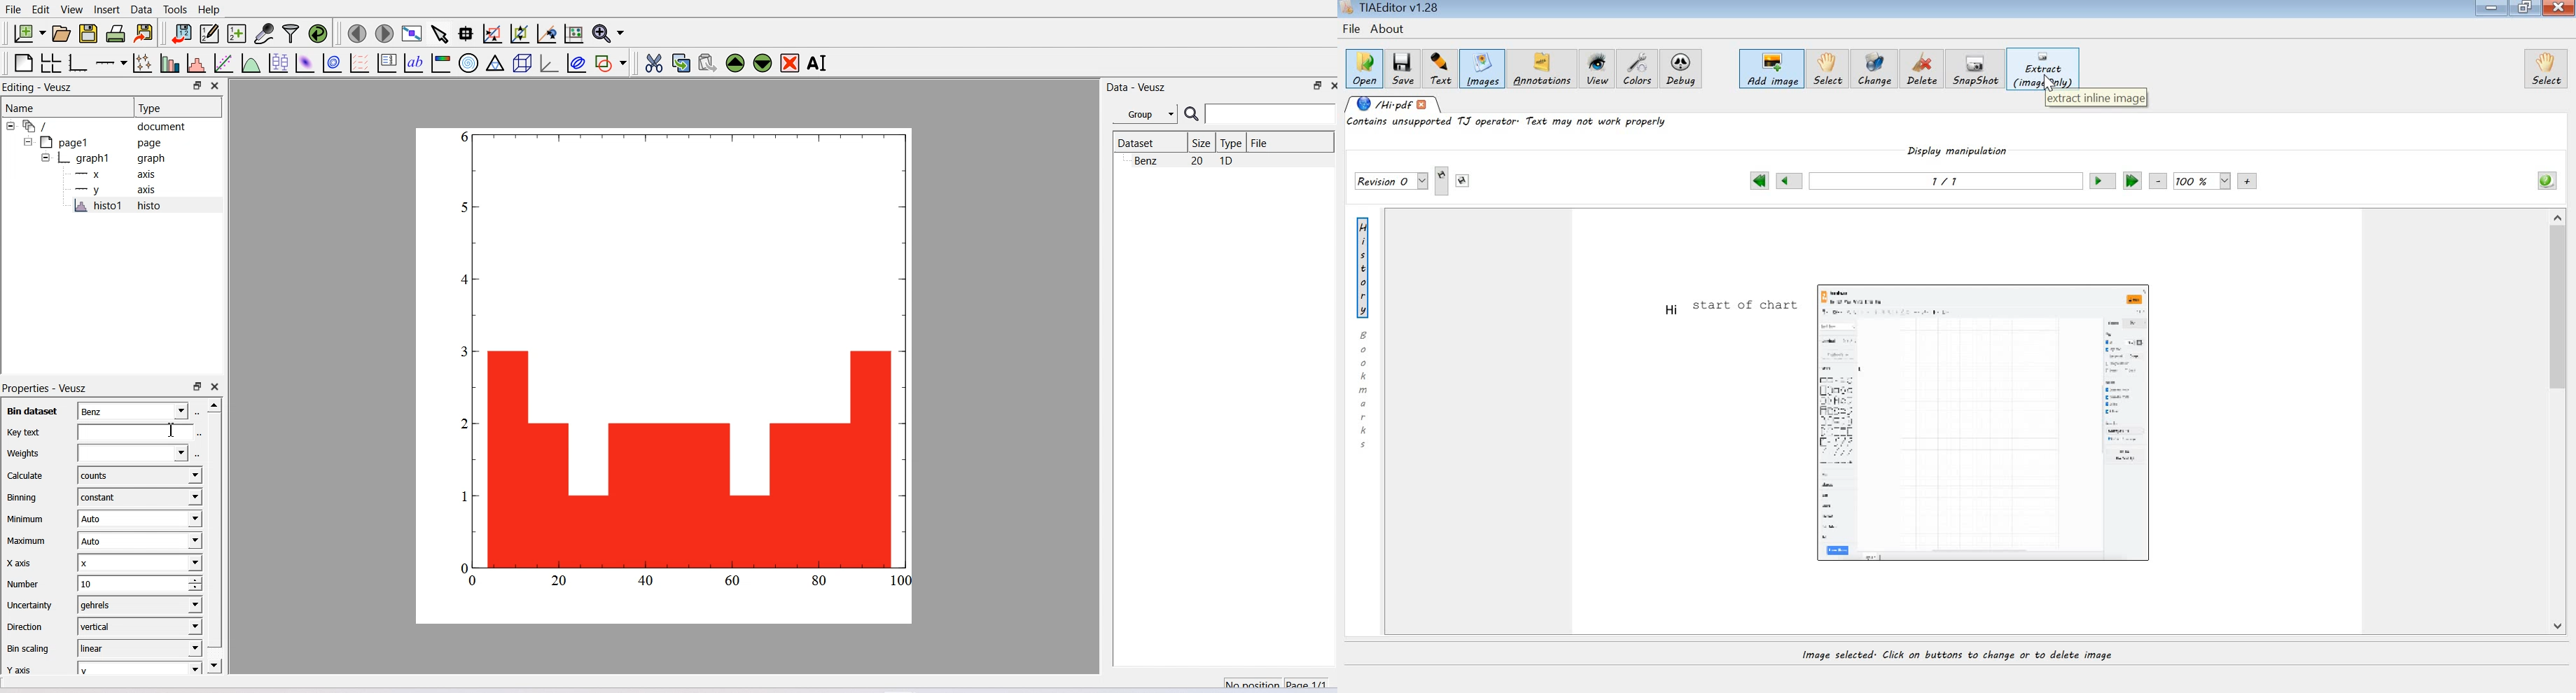 This screenshot has width=2576, height=700. I want to click on Reset graph axes, so click(575, 33).